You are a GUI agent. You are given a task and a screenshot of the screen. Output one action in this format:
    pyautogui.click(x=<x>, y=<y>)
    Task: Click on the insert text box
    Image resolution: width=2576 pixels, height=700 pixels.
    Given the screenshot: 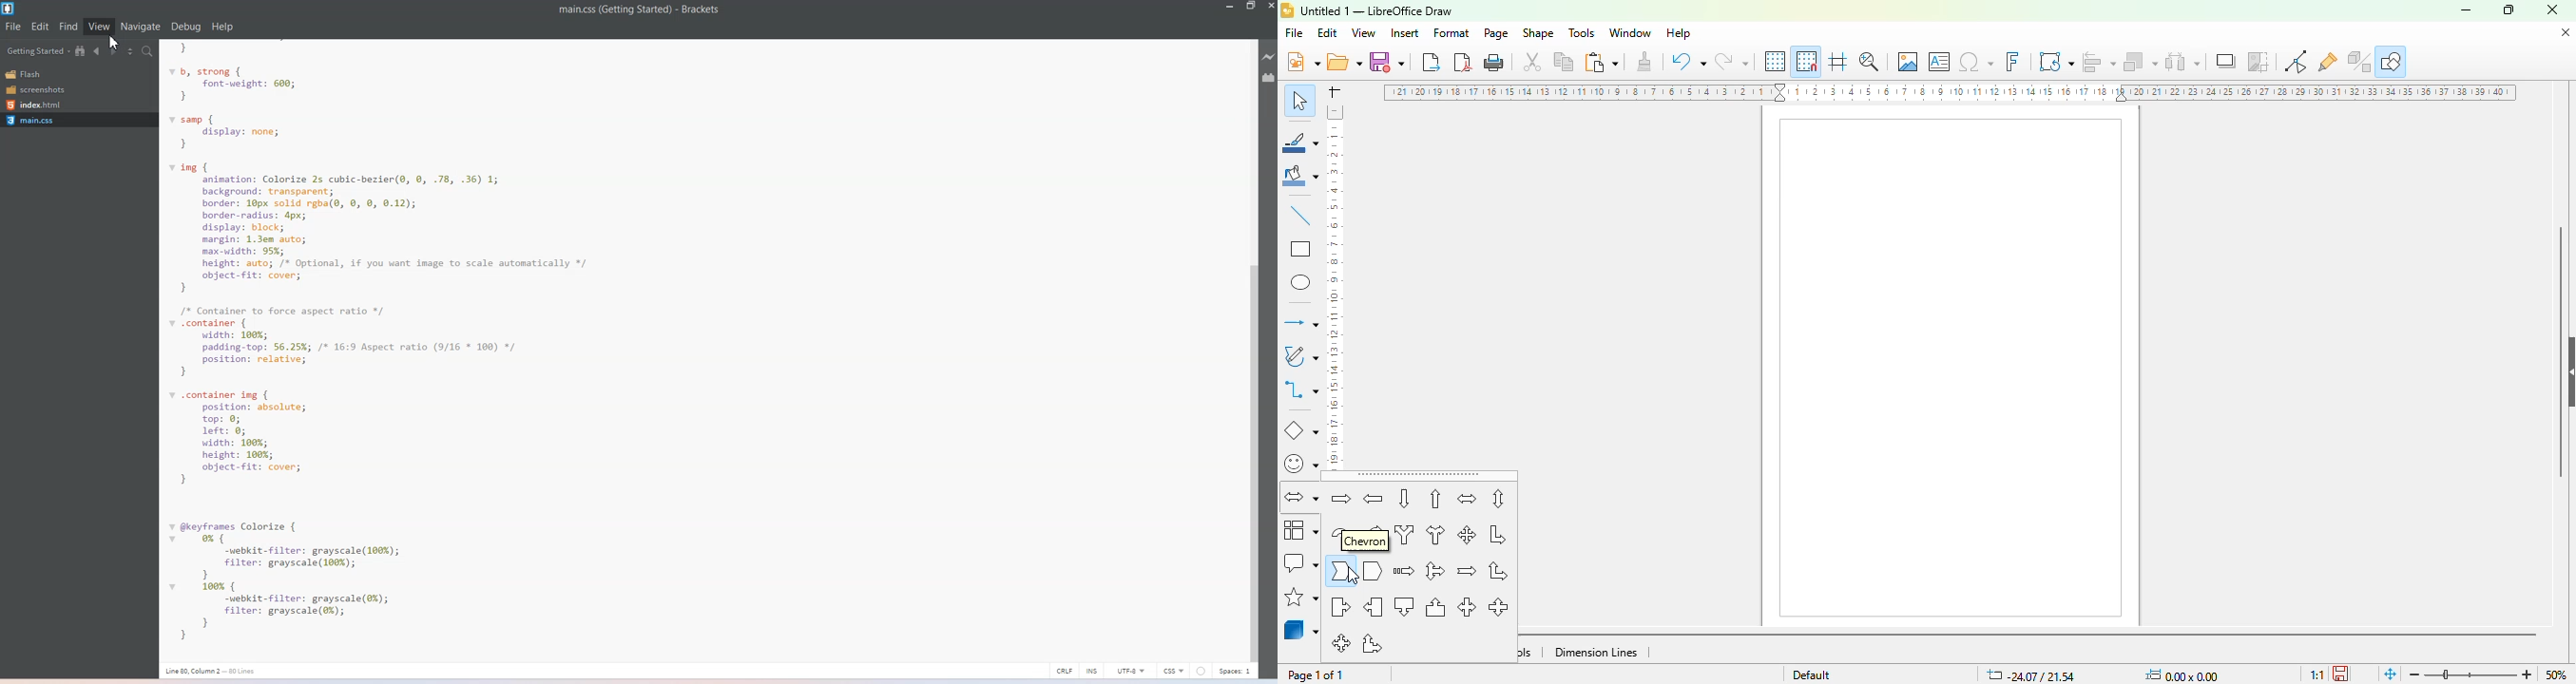 What is the action you would take?
    pyautogui.click(x=1940, y=62)
    